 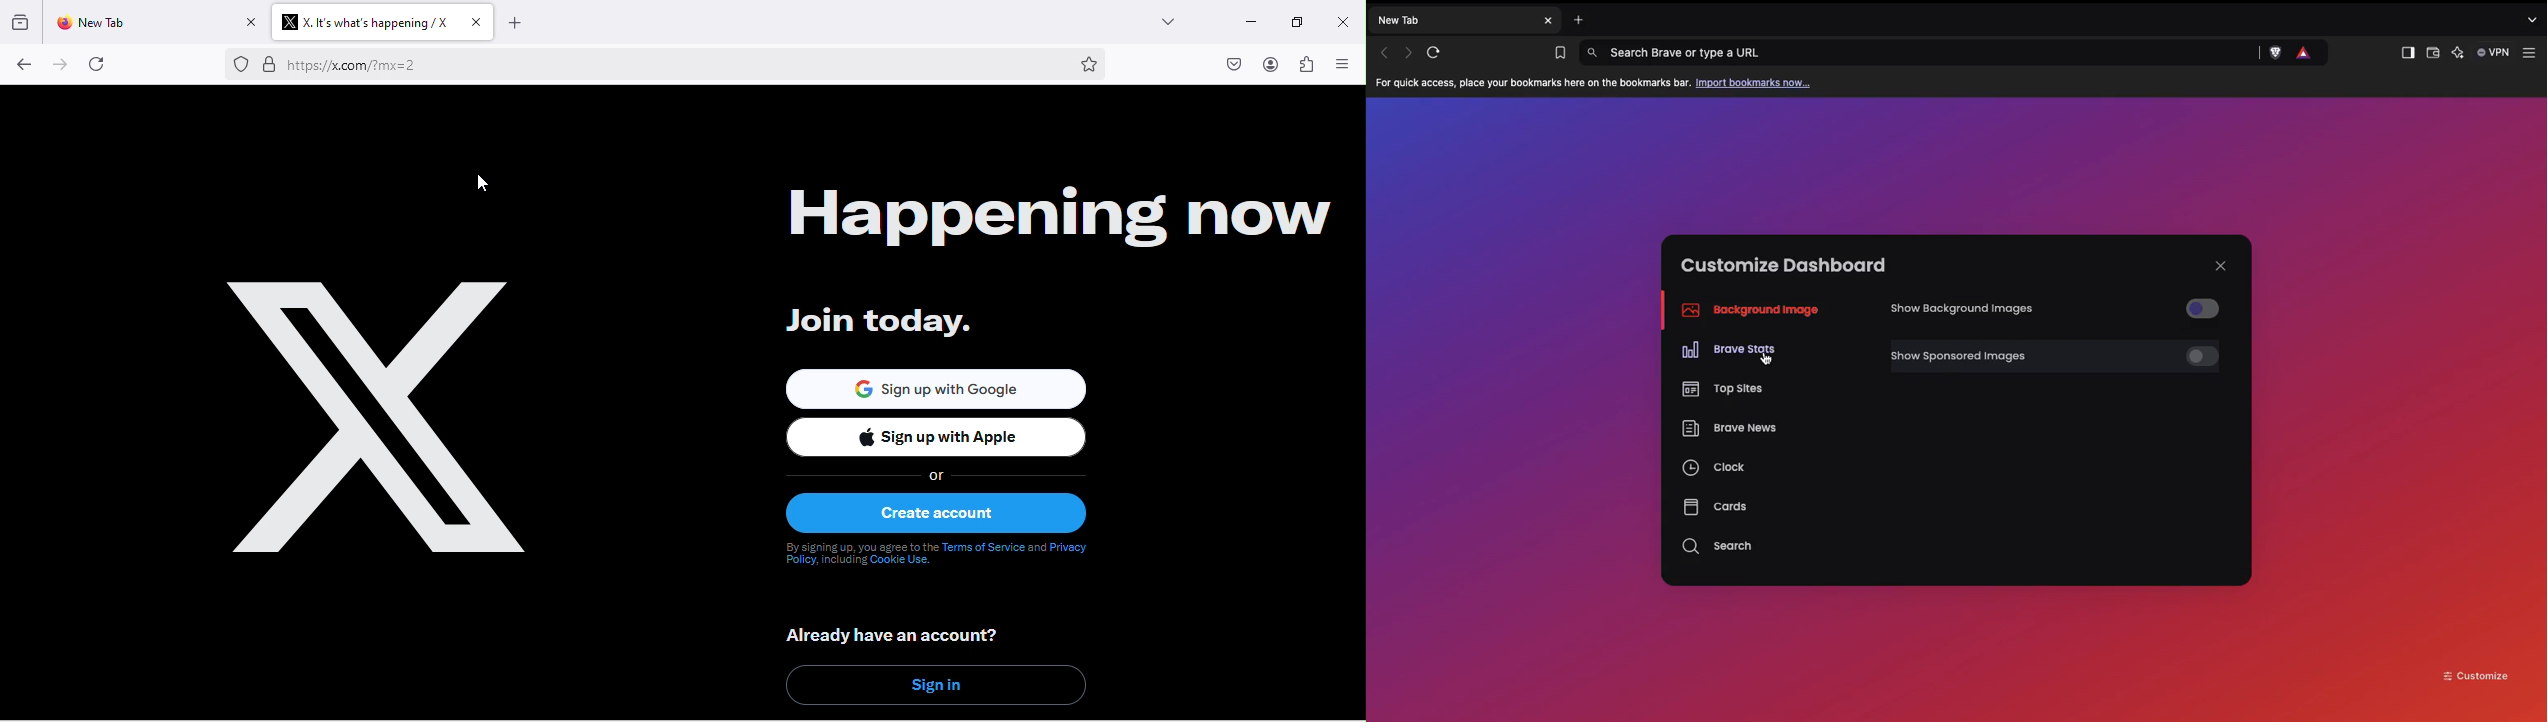 What do you see at coordinates (1533, 84) in the screenshot?
I see `For quick access, place your bookmarks here on the bookmarks bar.` at bounding box center [1533, 84].